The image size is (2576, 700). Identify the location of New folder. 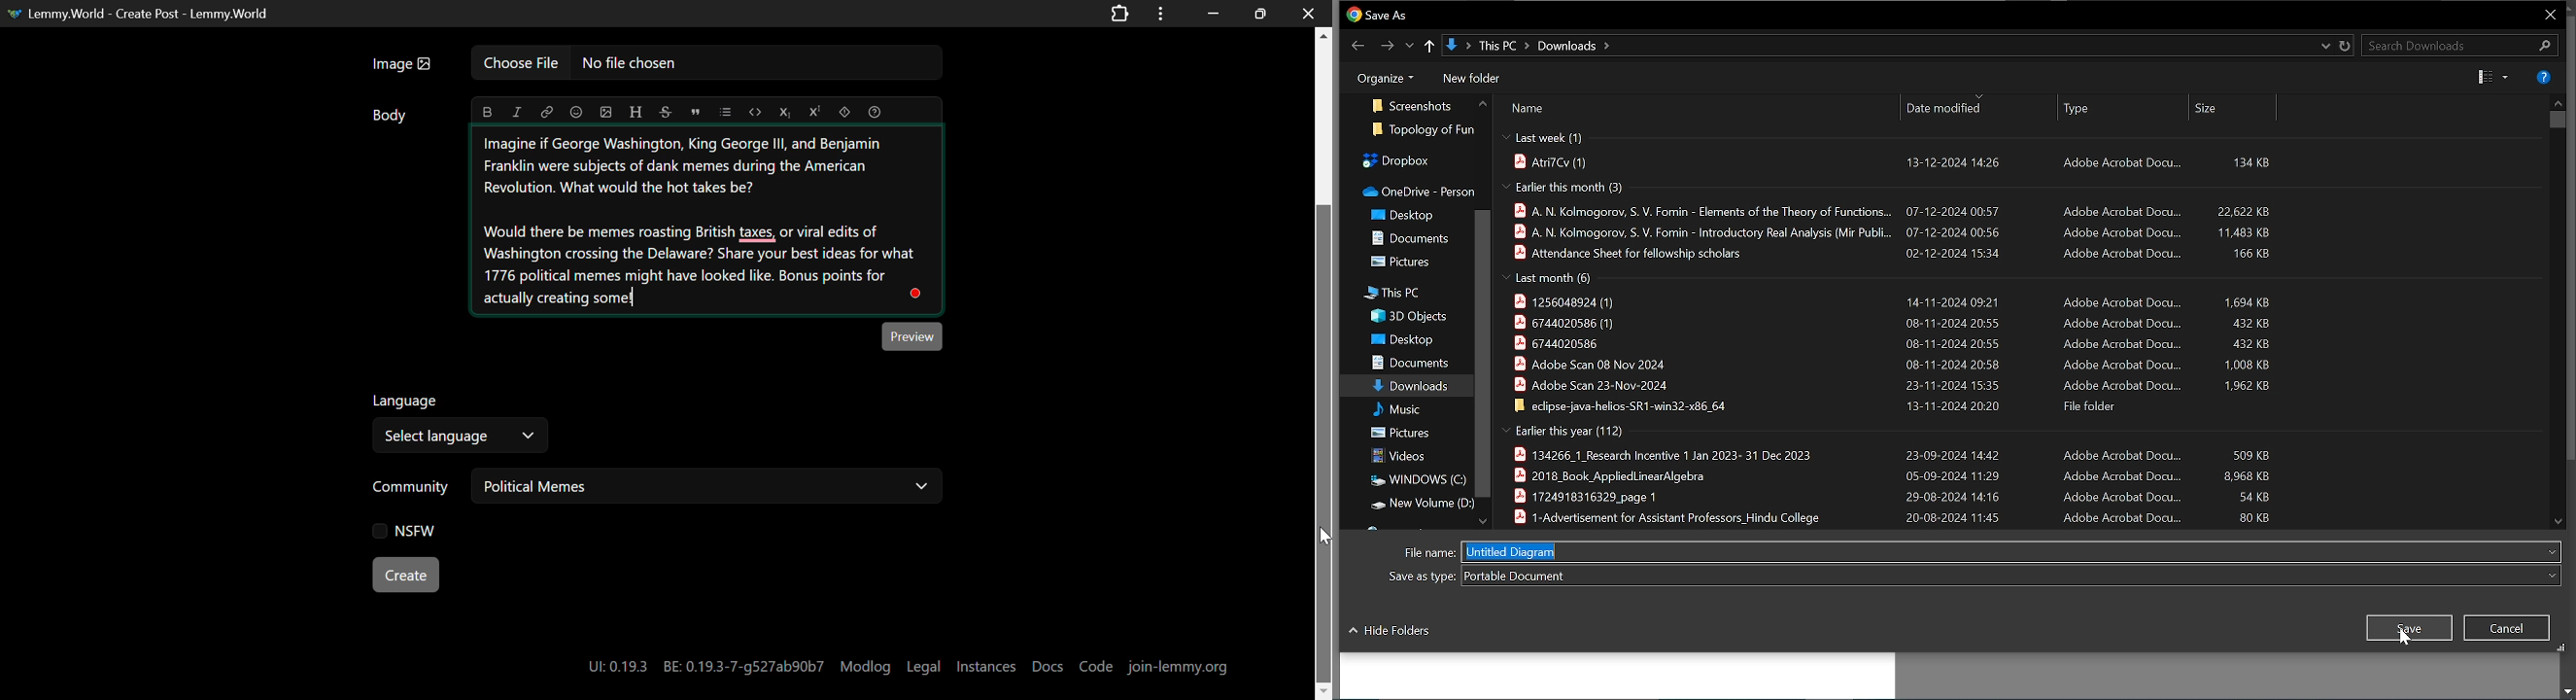
(1471, 78).